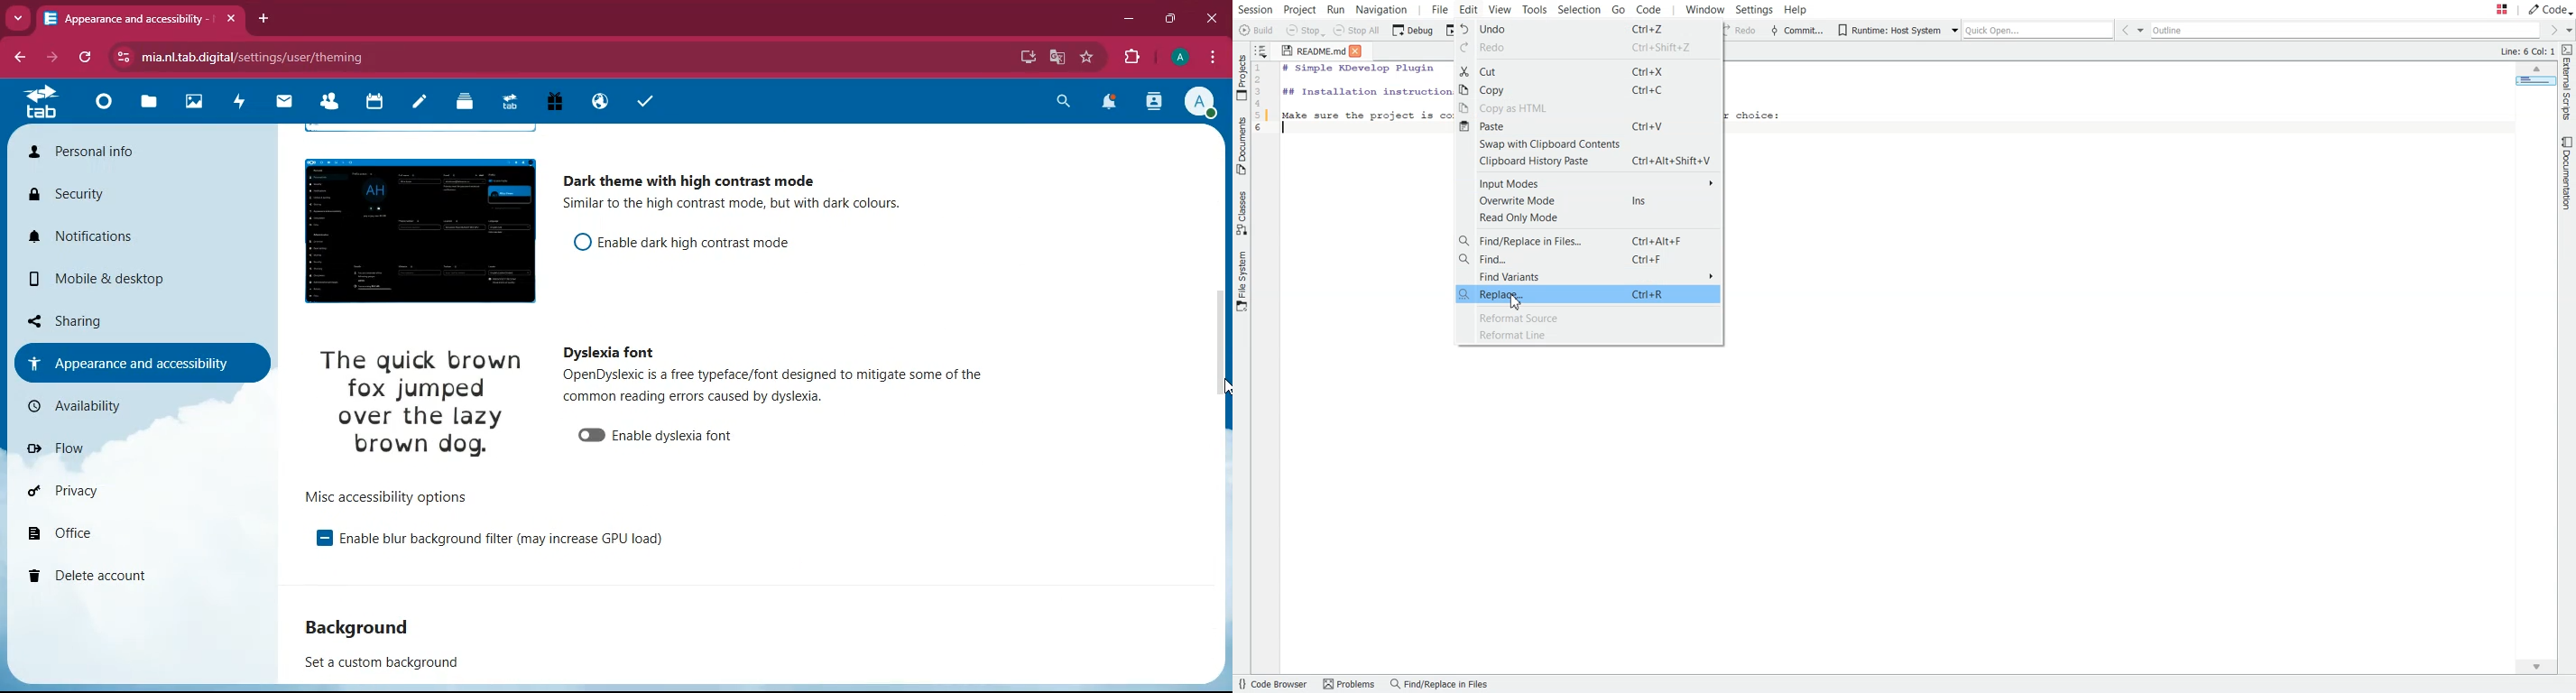 The image size is (2576, 700). I want to click on enable, so click(513, 541).